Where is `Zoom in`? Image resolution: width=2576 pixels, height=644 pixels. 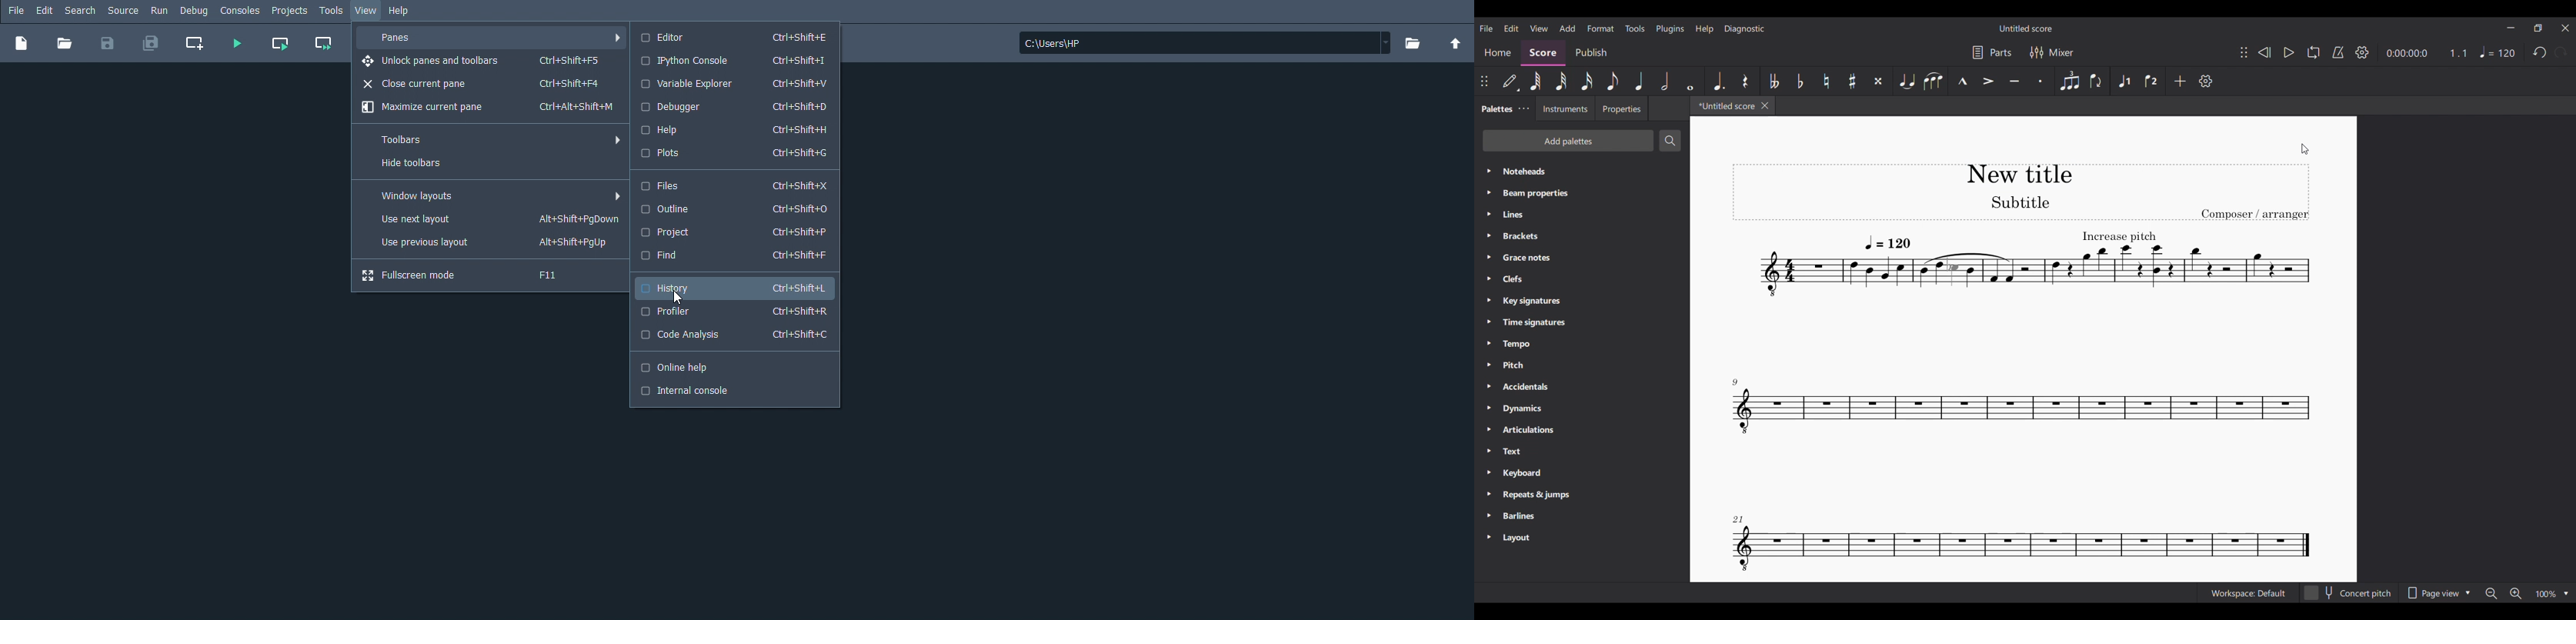 Zoom in is located at coordinates (2516, 594).